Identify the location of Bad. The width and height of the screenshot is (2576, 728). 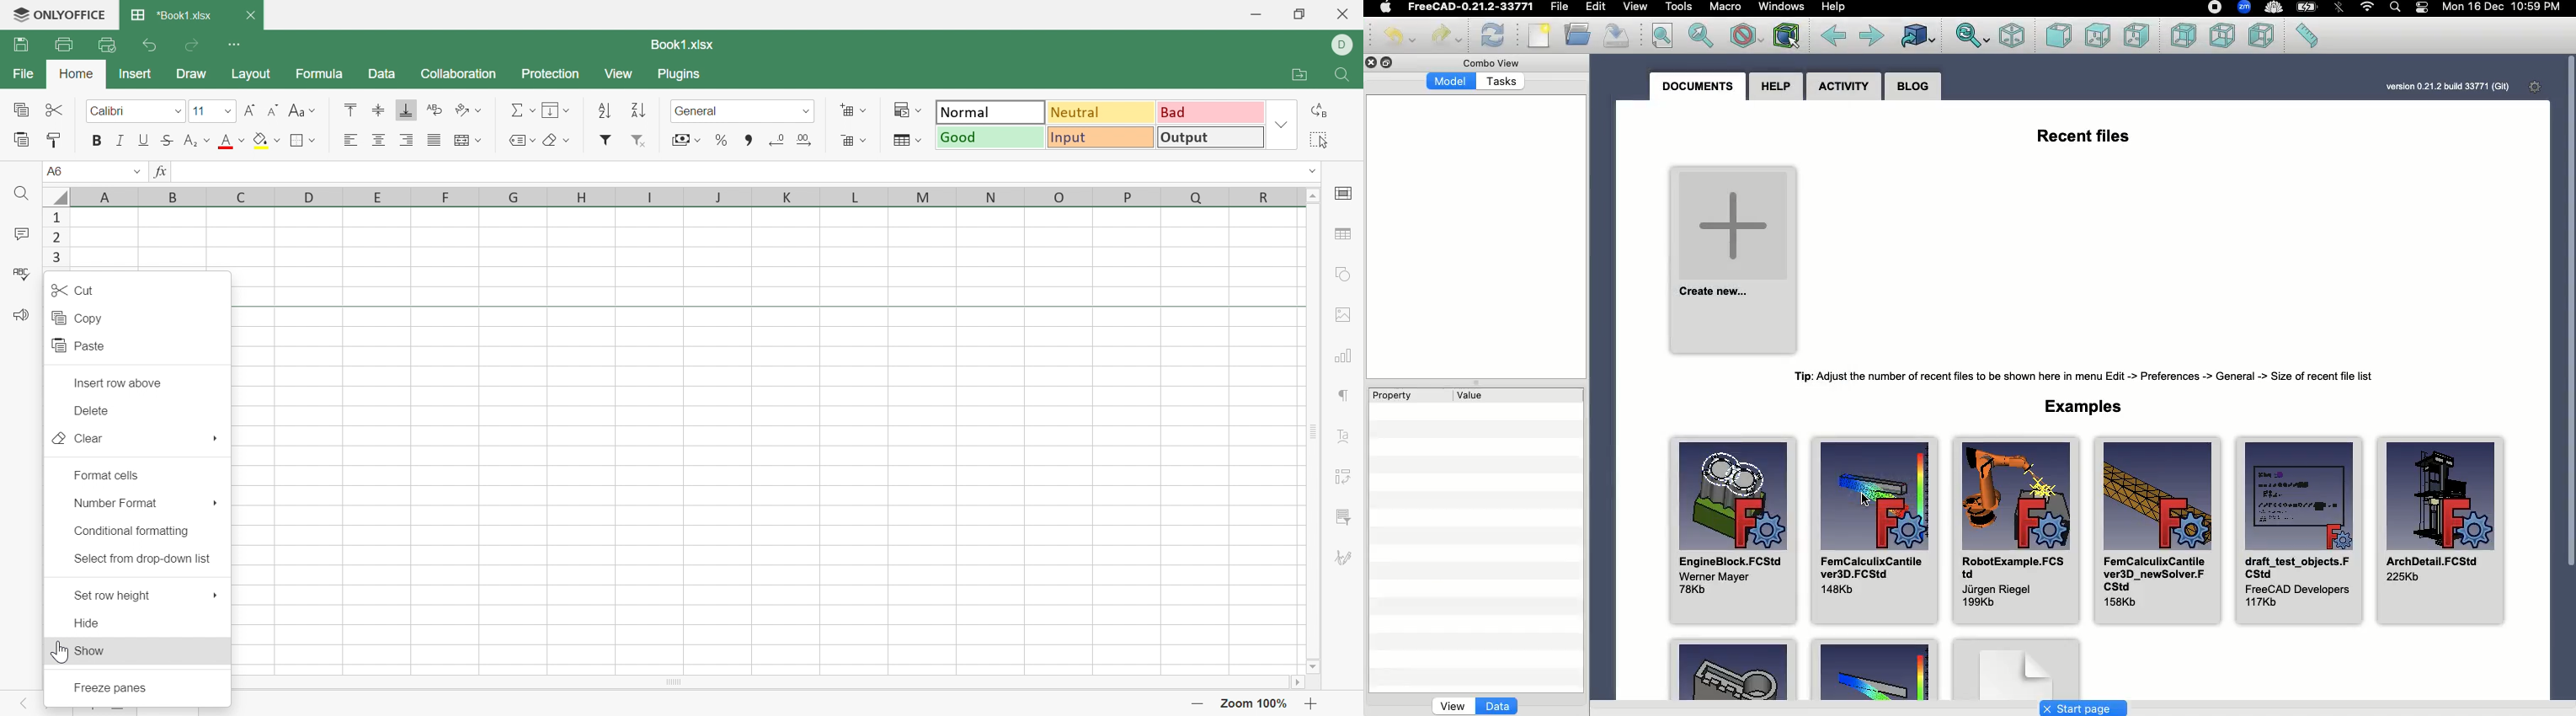
(1211, 112).